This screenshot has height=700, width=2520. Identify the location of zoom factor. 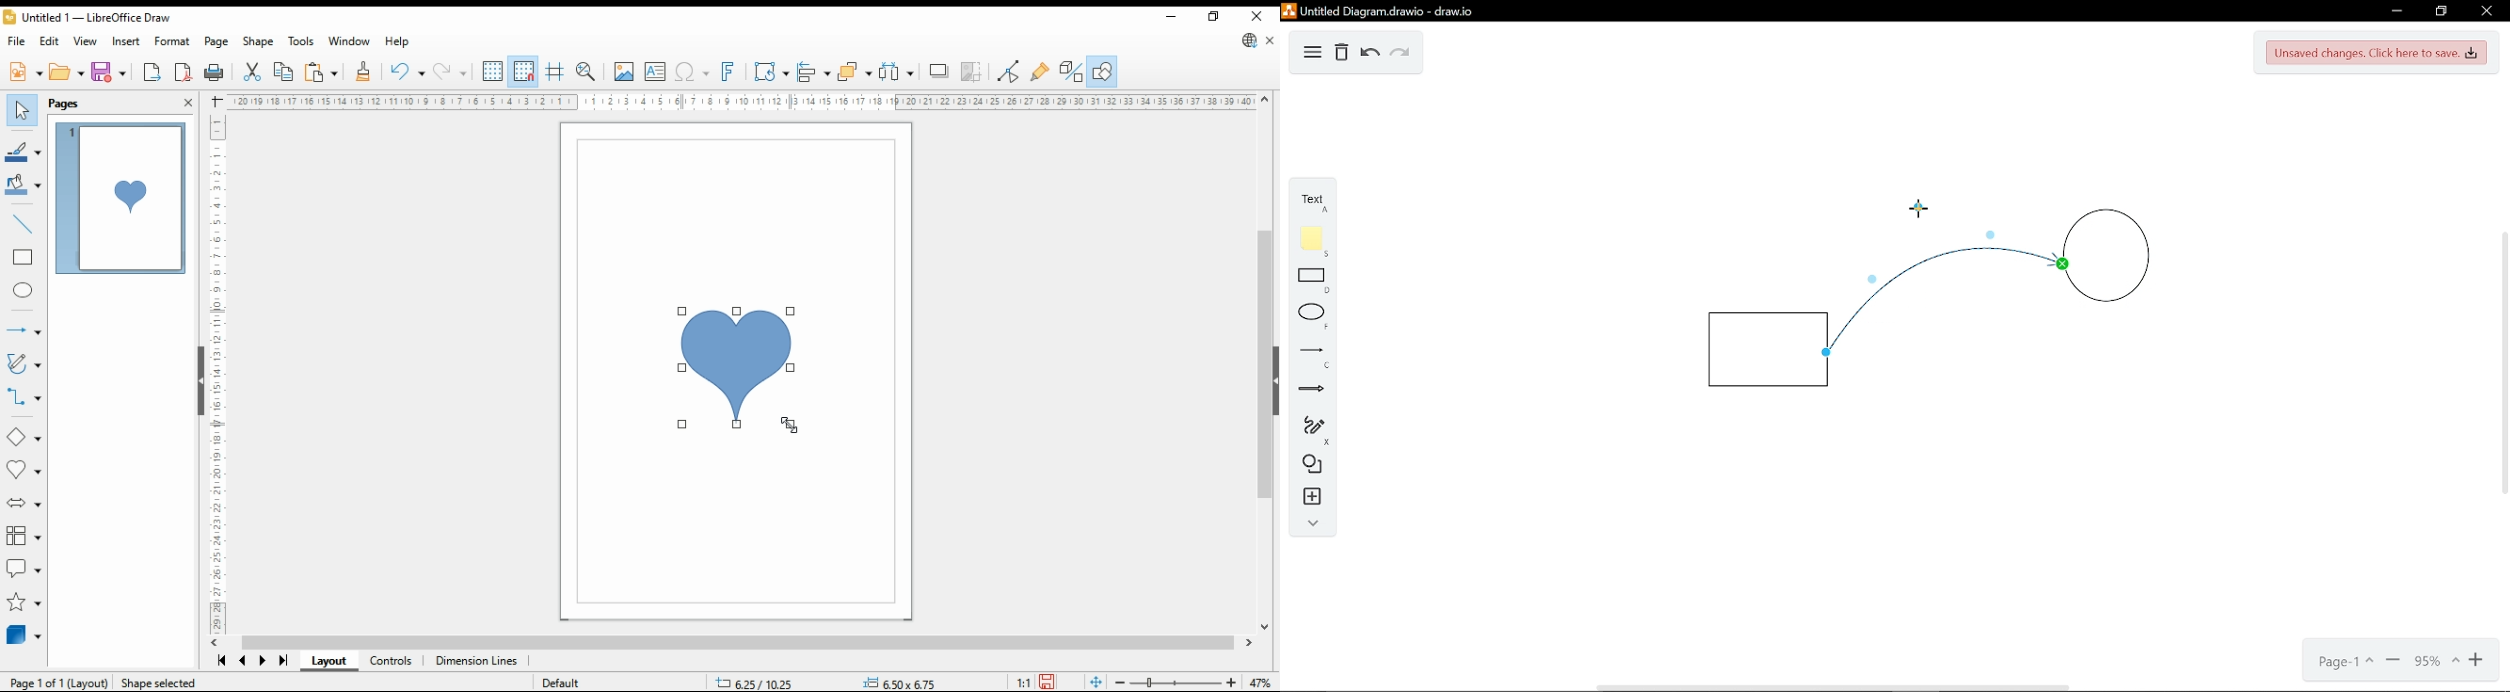
(1260, 681).